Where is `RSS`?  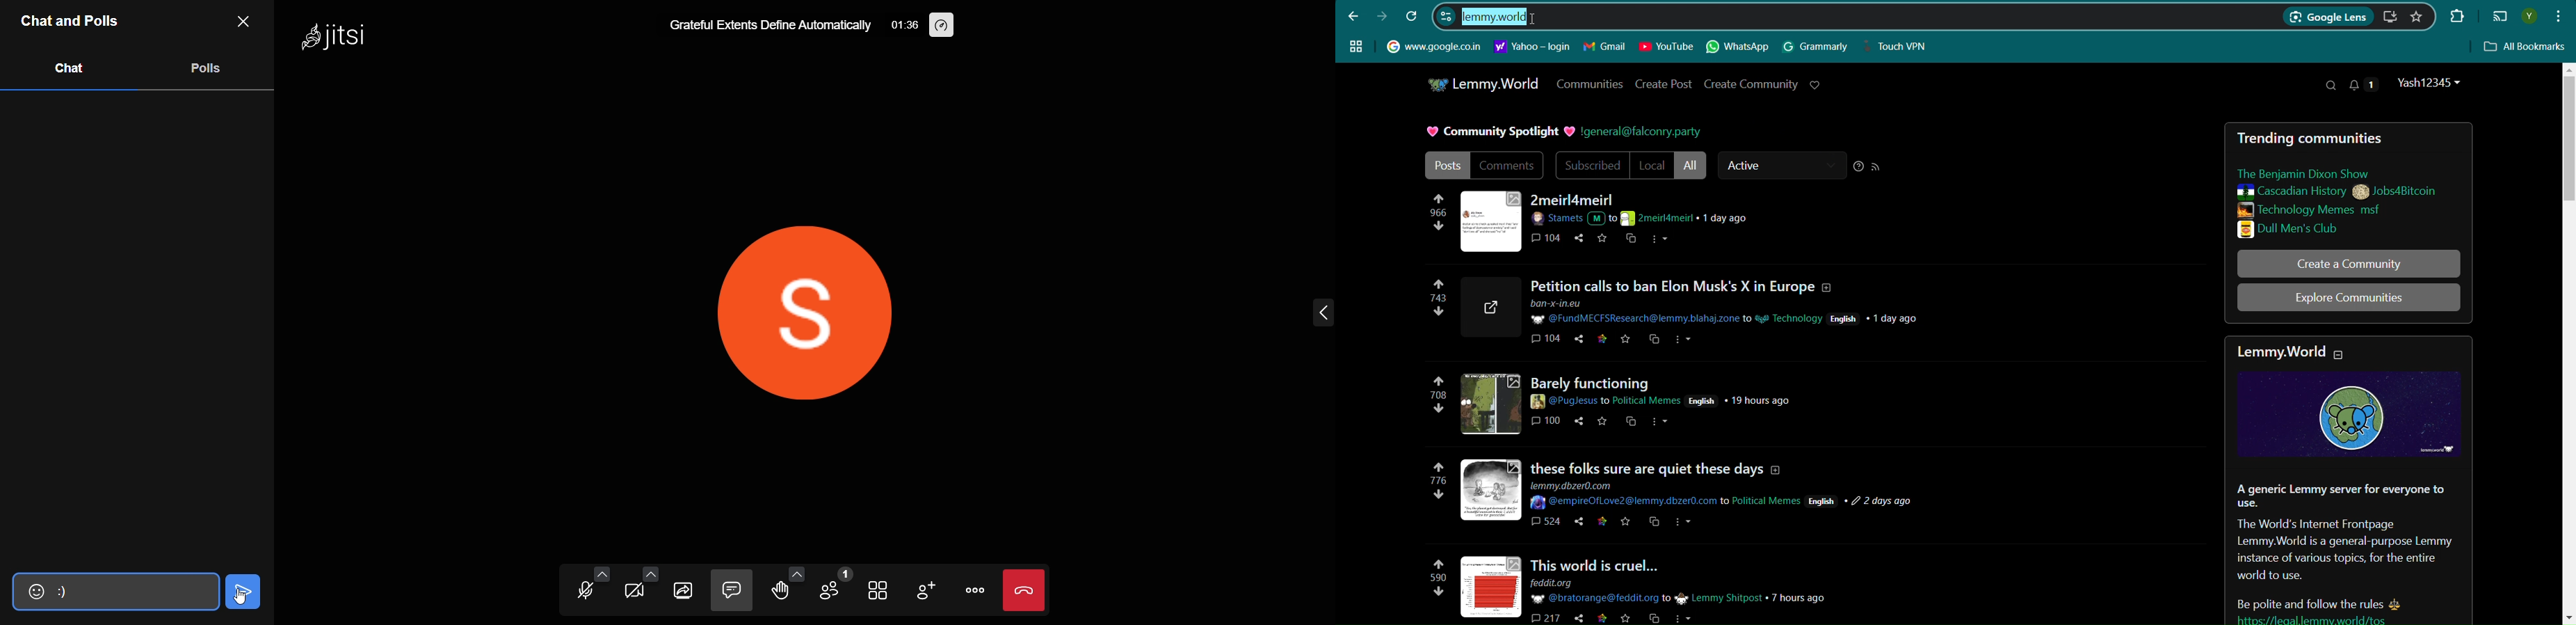
RSS is located at coordinates (1876, 167).